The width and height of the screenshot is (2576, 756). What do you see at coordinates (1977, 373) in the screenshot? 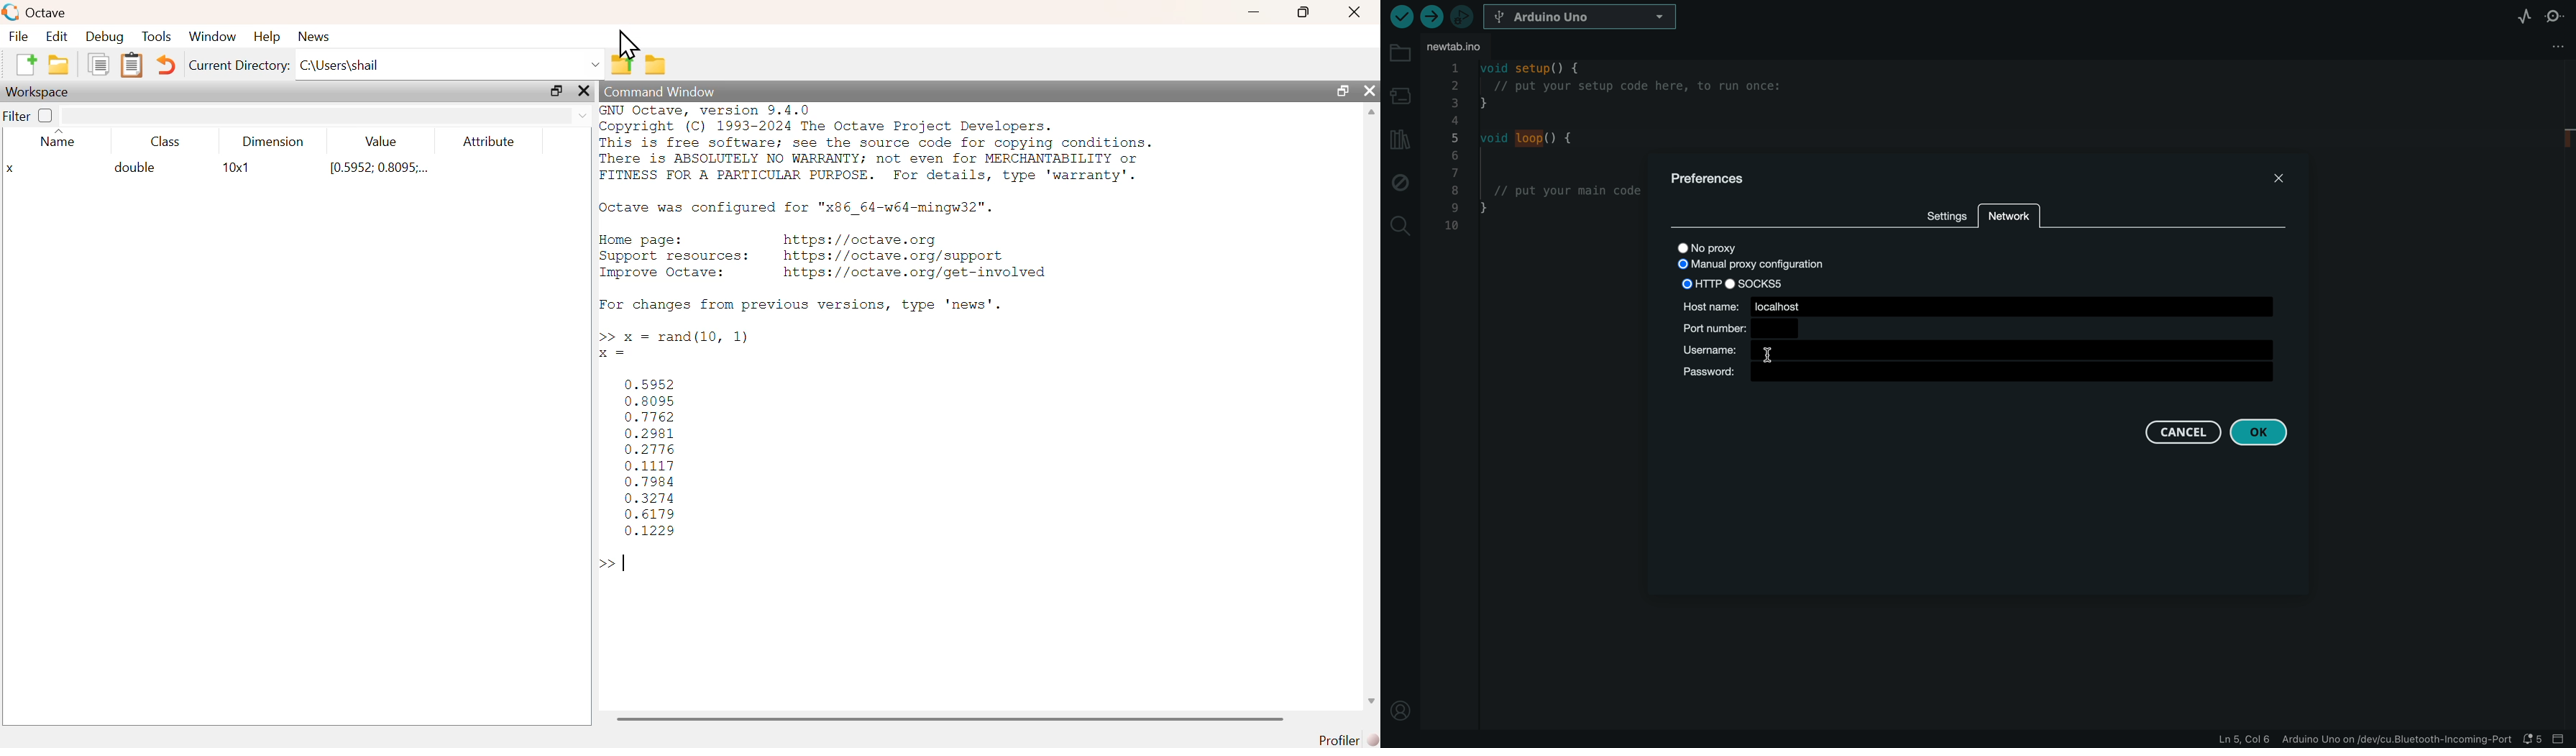
I see `PASSword` at bounding box center [1977, 373].